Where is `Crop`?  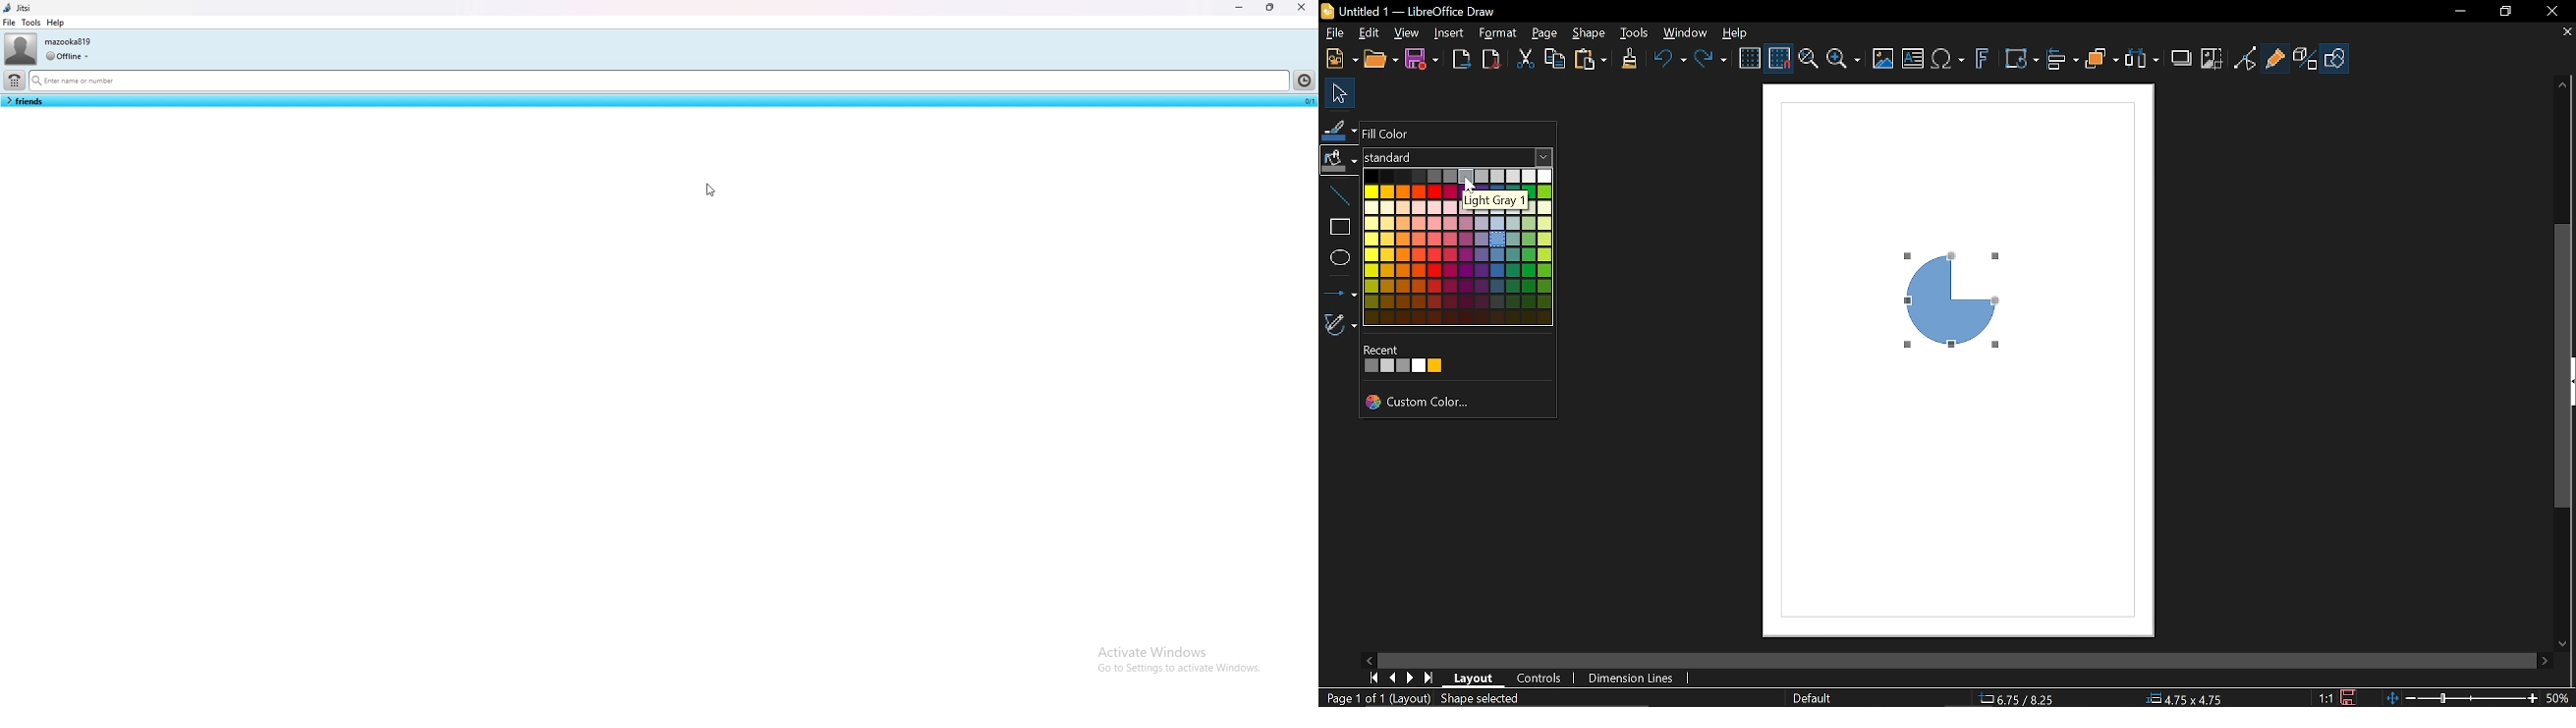 Crop is located at coordinates (2212, 59).